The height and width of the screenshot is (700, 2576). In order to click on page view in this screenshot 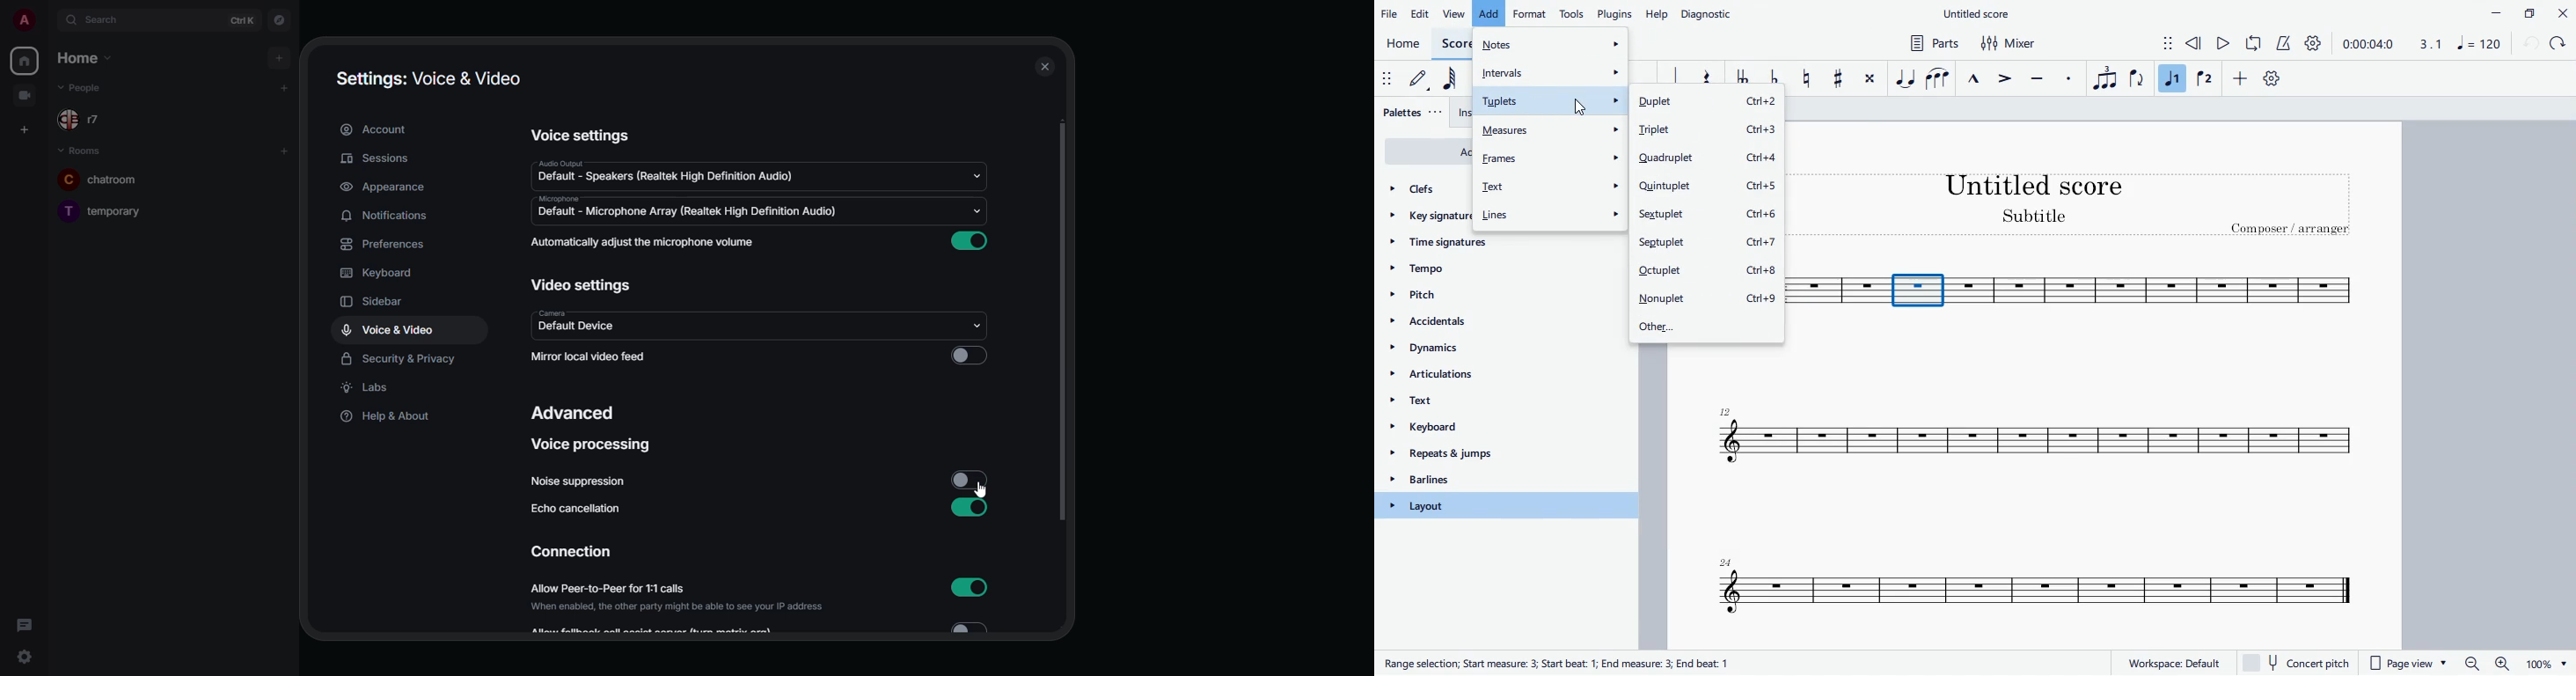, I will do `click(2411, 664)`.